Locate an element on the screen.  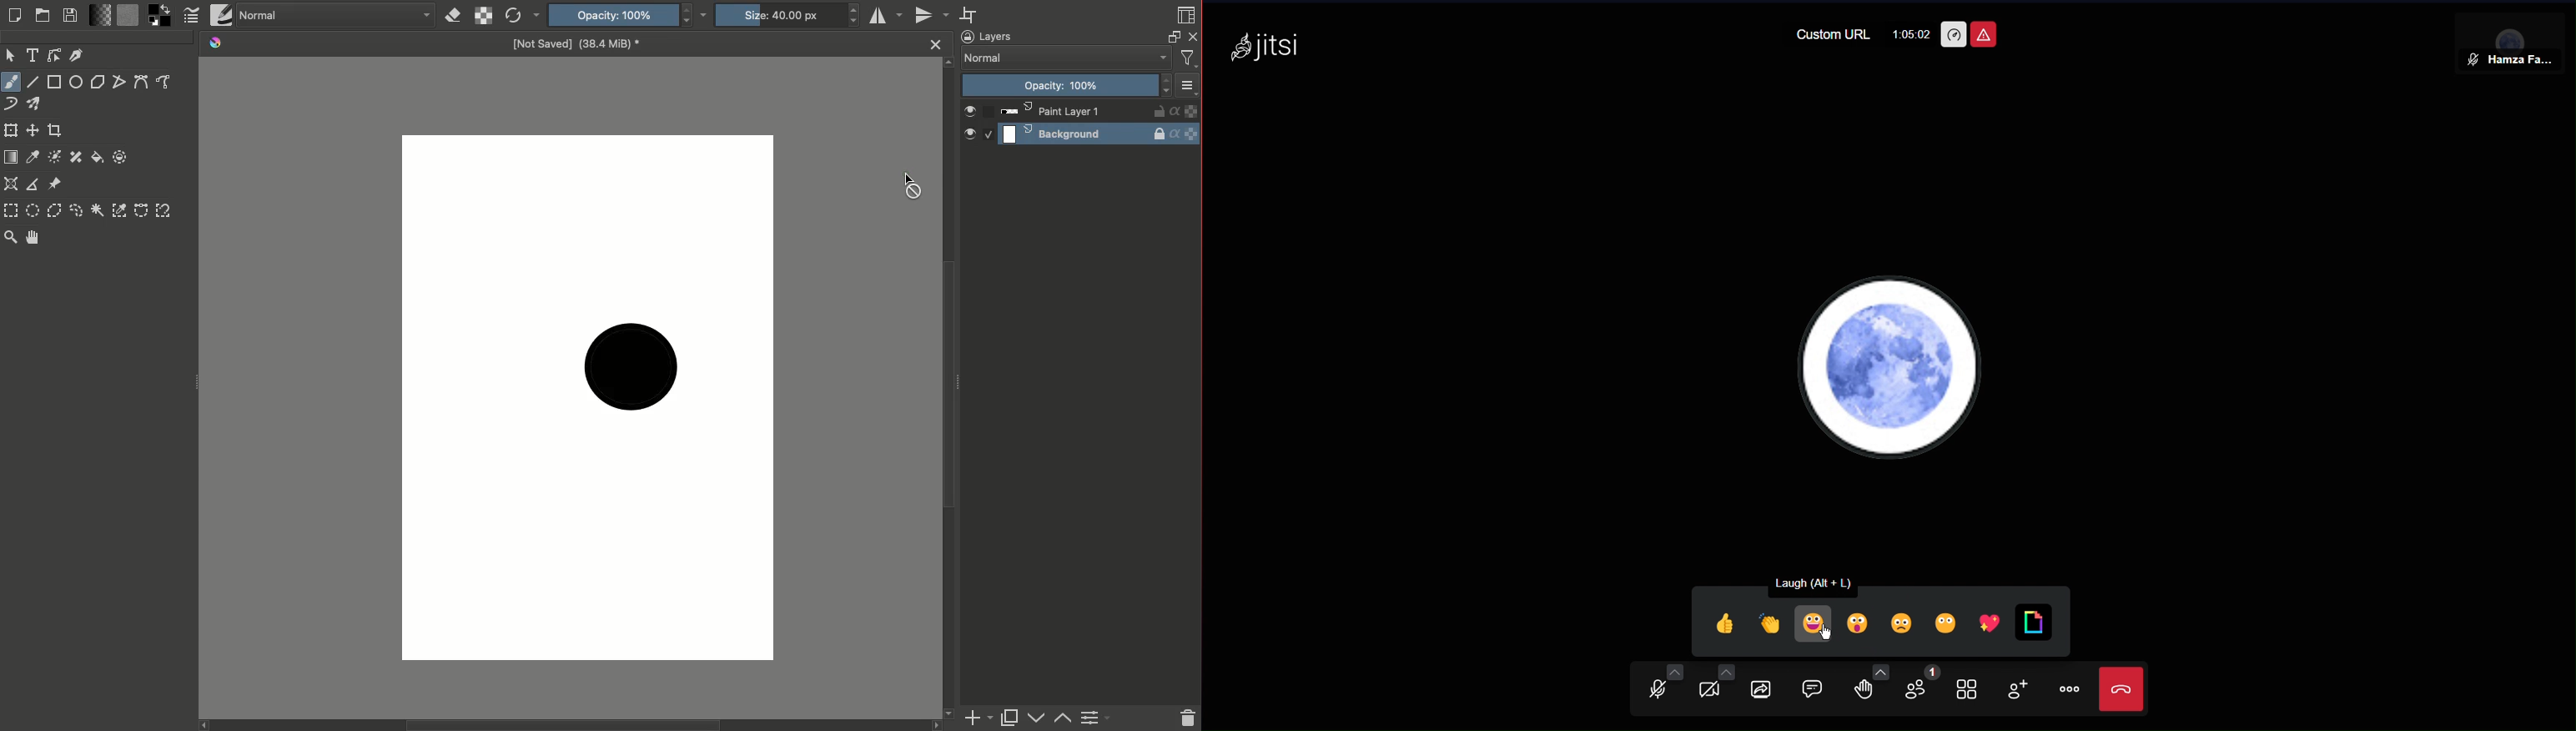
Laugh (Alt + L) is located at coordinates (1825, 581).